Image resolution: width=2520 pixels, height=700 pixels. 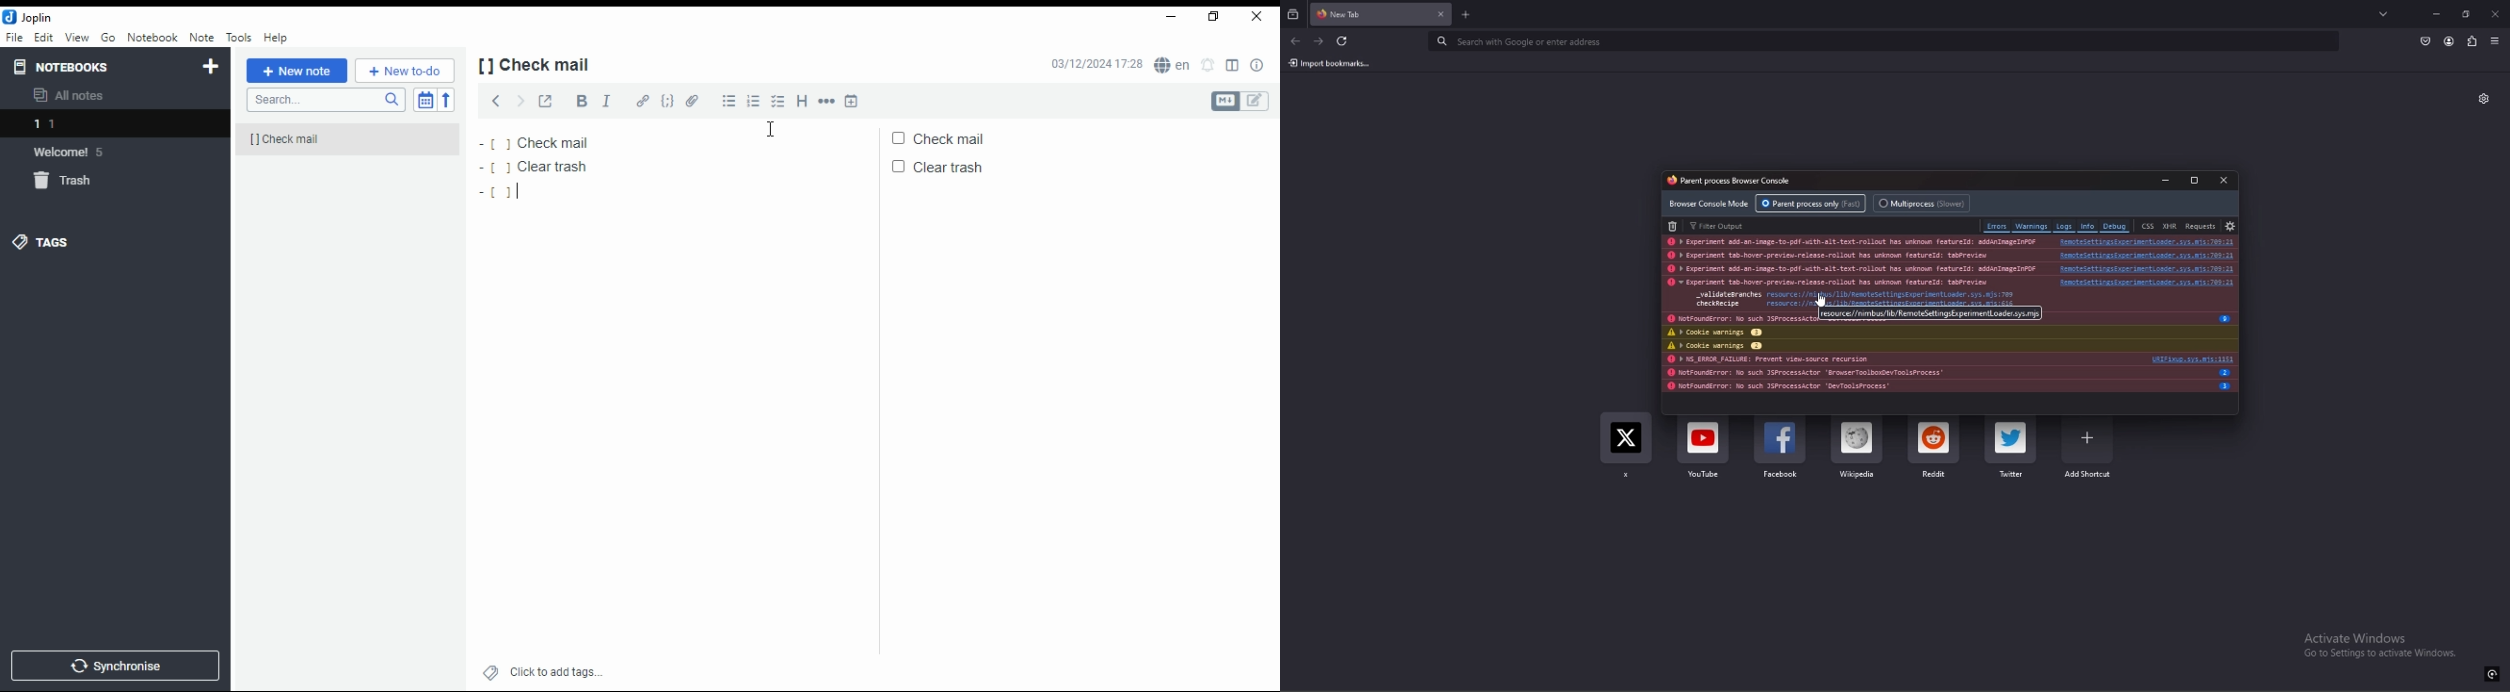 I want to click on tools, so click(x=240, y=38).